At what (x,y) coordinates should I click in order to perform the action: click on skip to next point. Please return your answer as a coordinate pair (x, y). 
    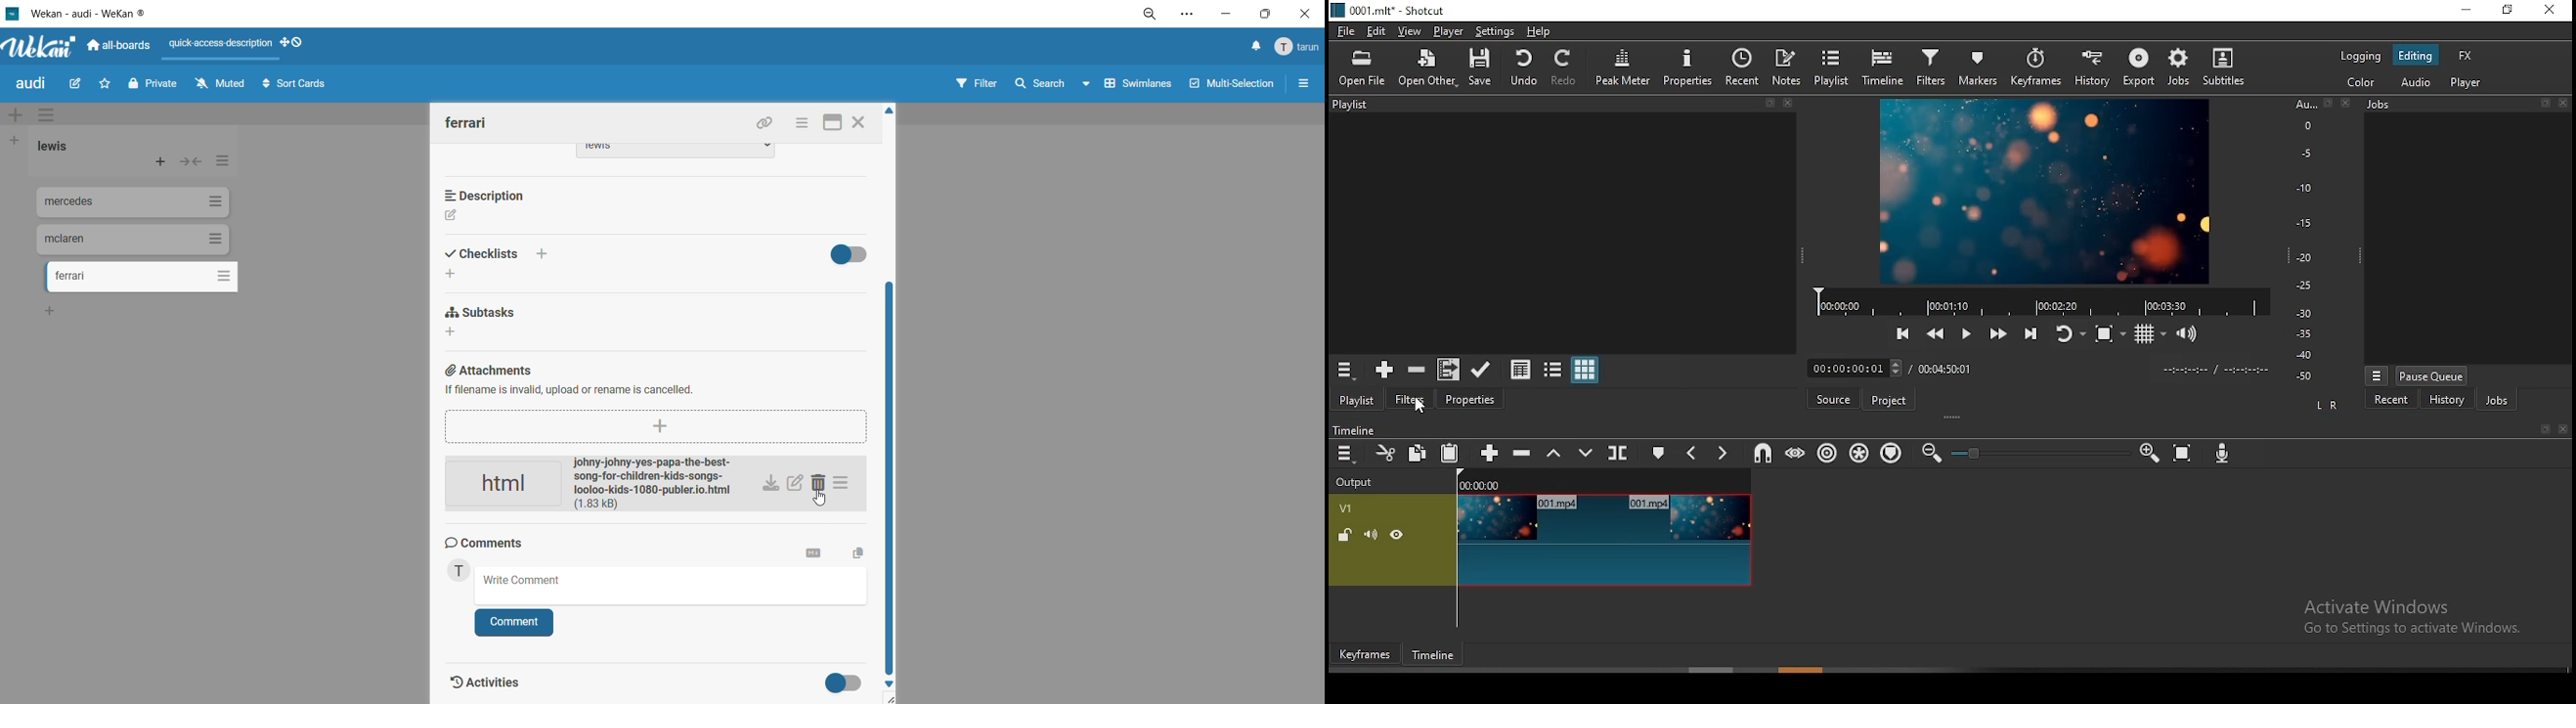
    Looking at the image, I should click on (2031, 327).